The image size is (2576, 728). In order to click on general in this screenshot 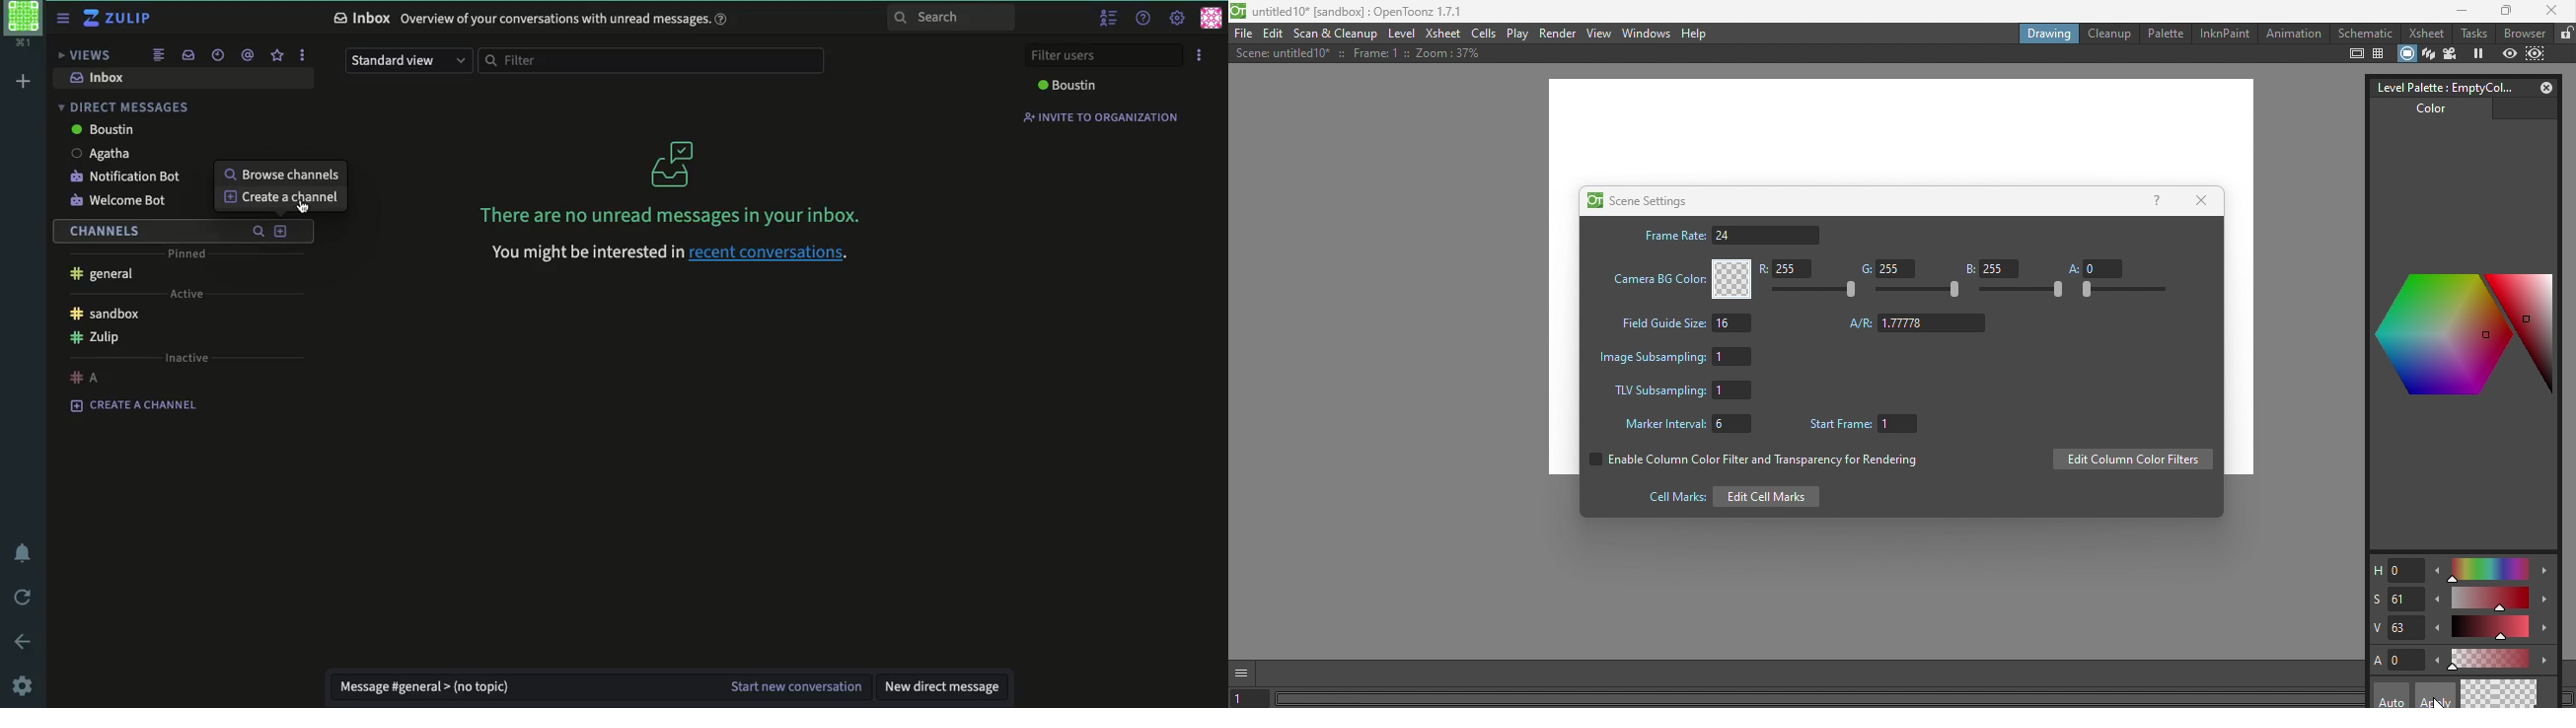, I will do `click(93, 273)`.